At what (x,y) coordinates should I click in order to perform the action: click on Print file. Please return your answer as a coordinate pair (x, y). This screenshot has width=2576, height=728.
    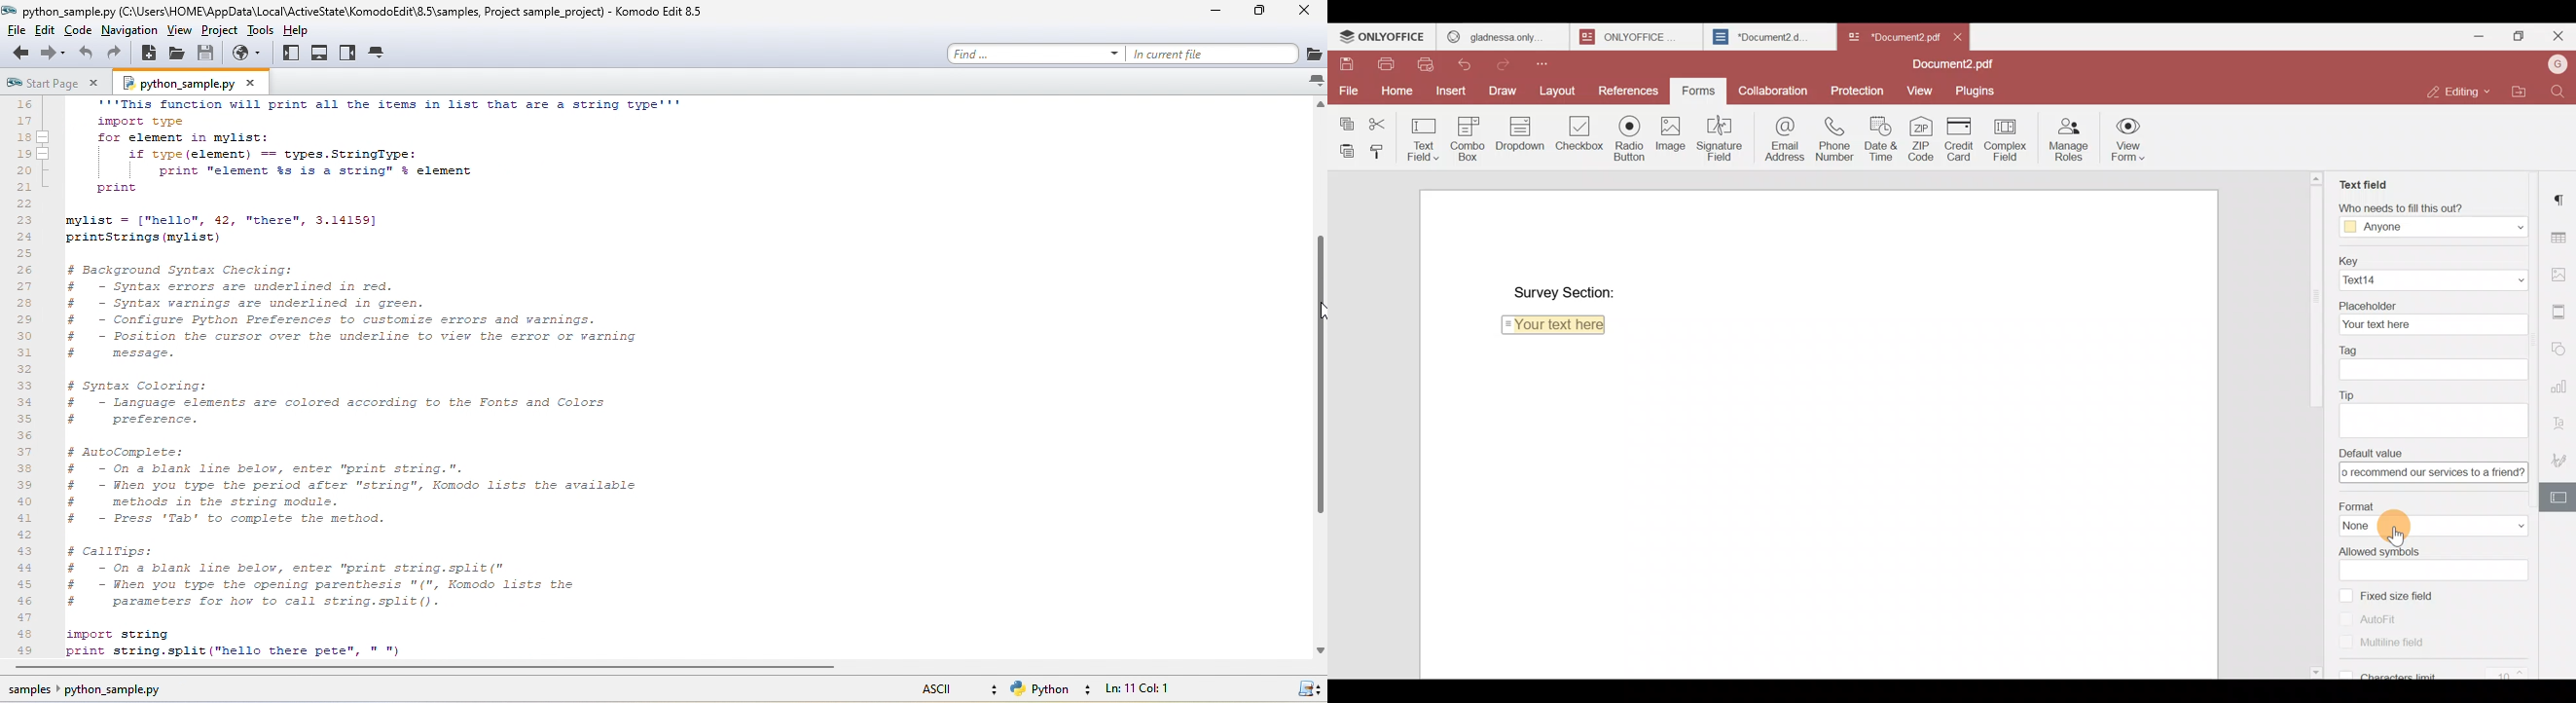
    Looking at the image, I should click on (1381, 61).